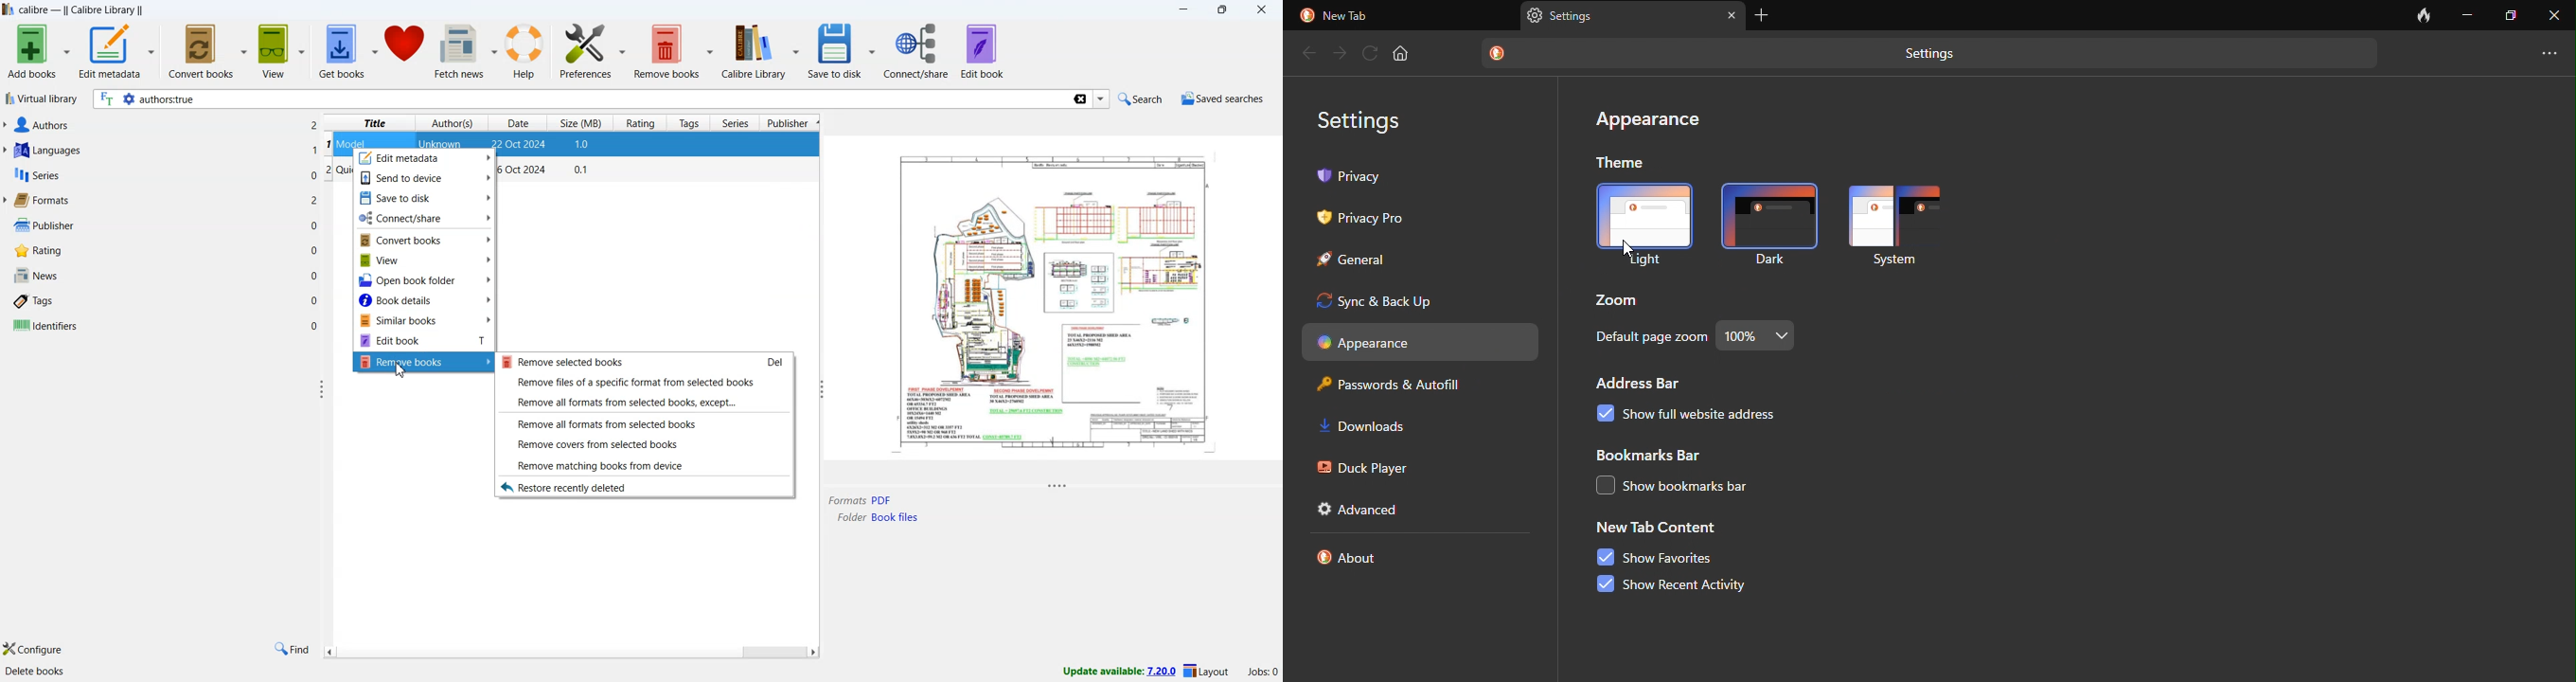 This screenshot has width=2576, height=700. What do you see at coordinates (2553, 14) in the screenshot?
I see `close` at bounding box center [2553, 14].